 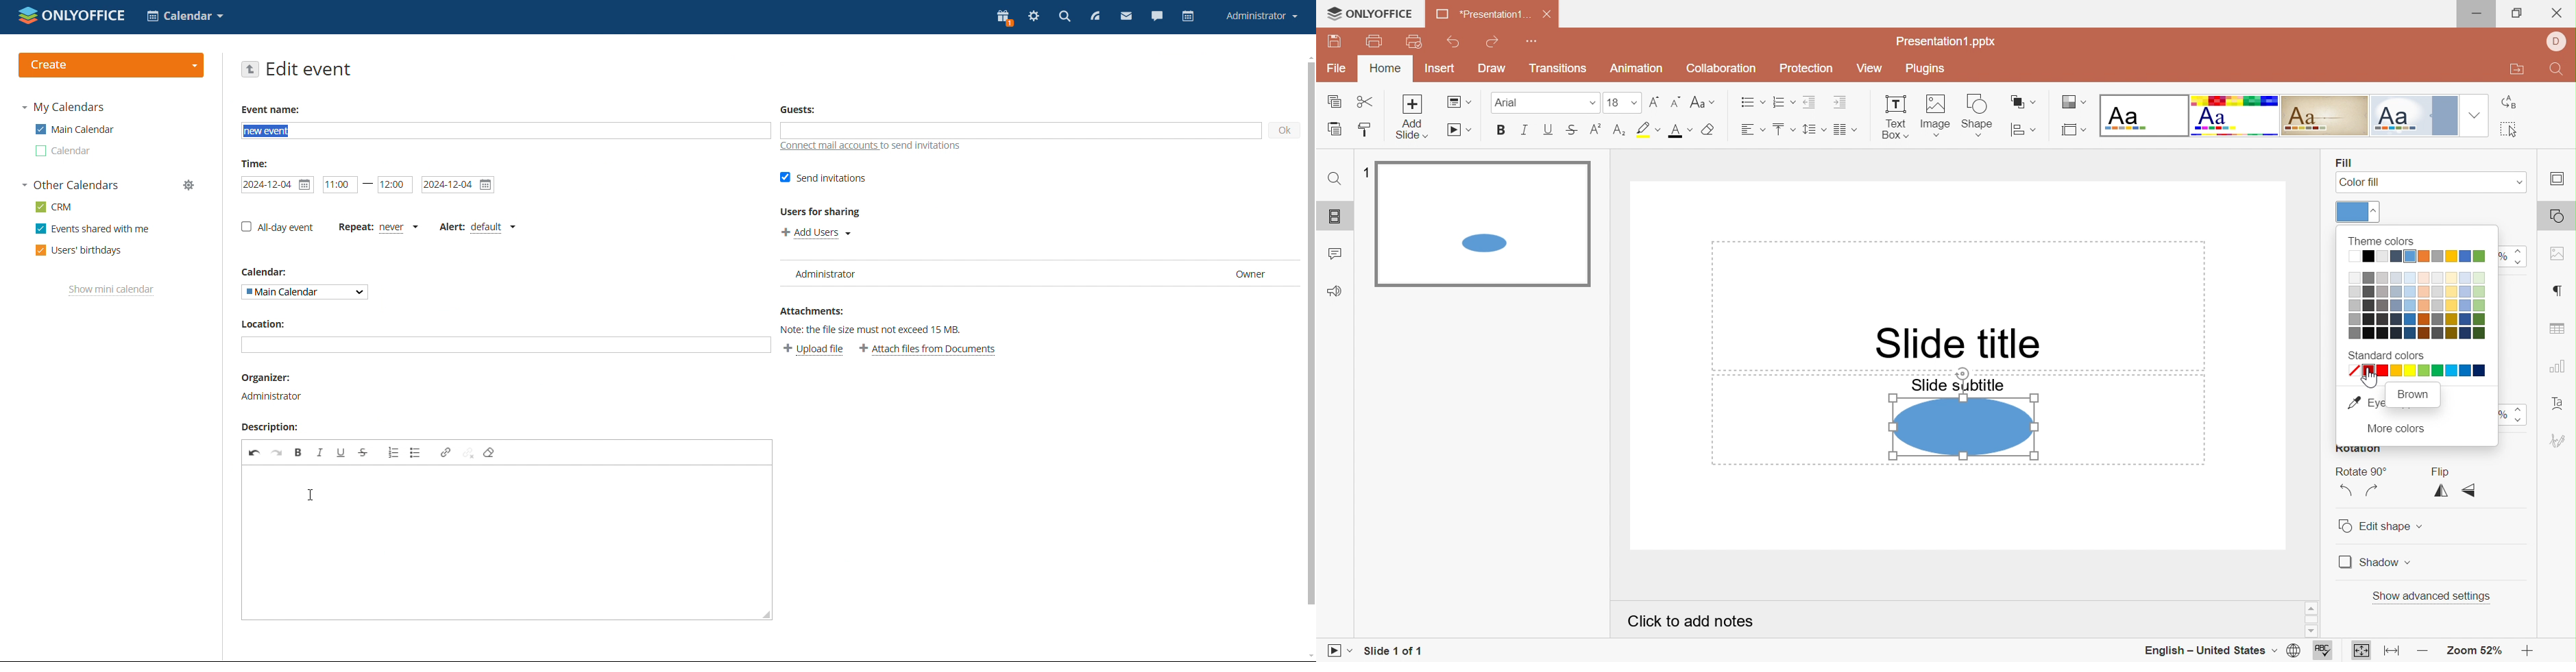 I want to click on chat, so click(x=1158, y=18).